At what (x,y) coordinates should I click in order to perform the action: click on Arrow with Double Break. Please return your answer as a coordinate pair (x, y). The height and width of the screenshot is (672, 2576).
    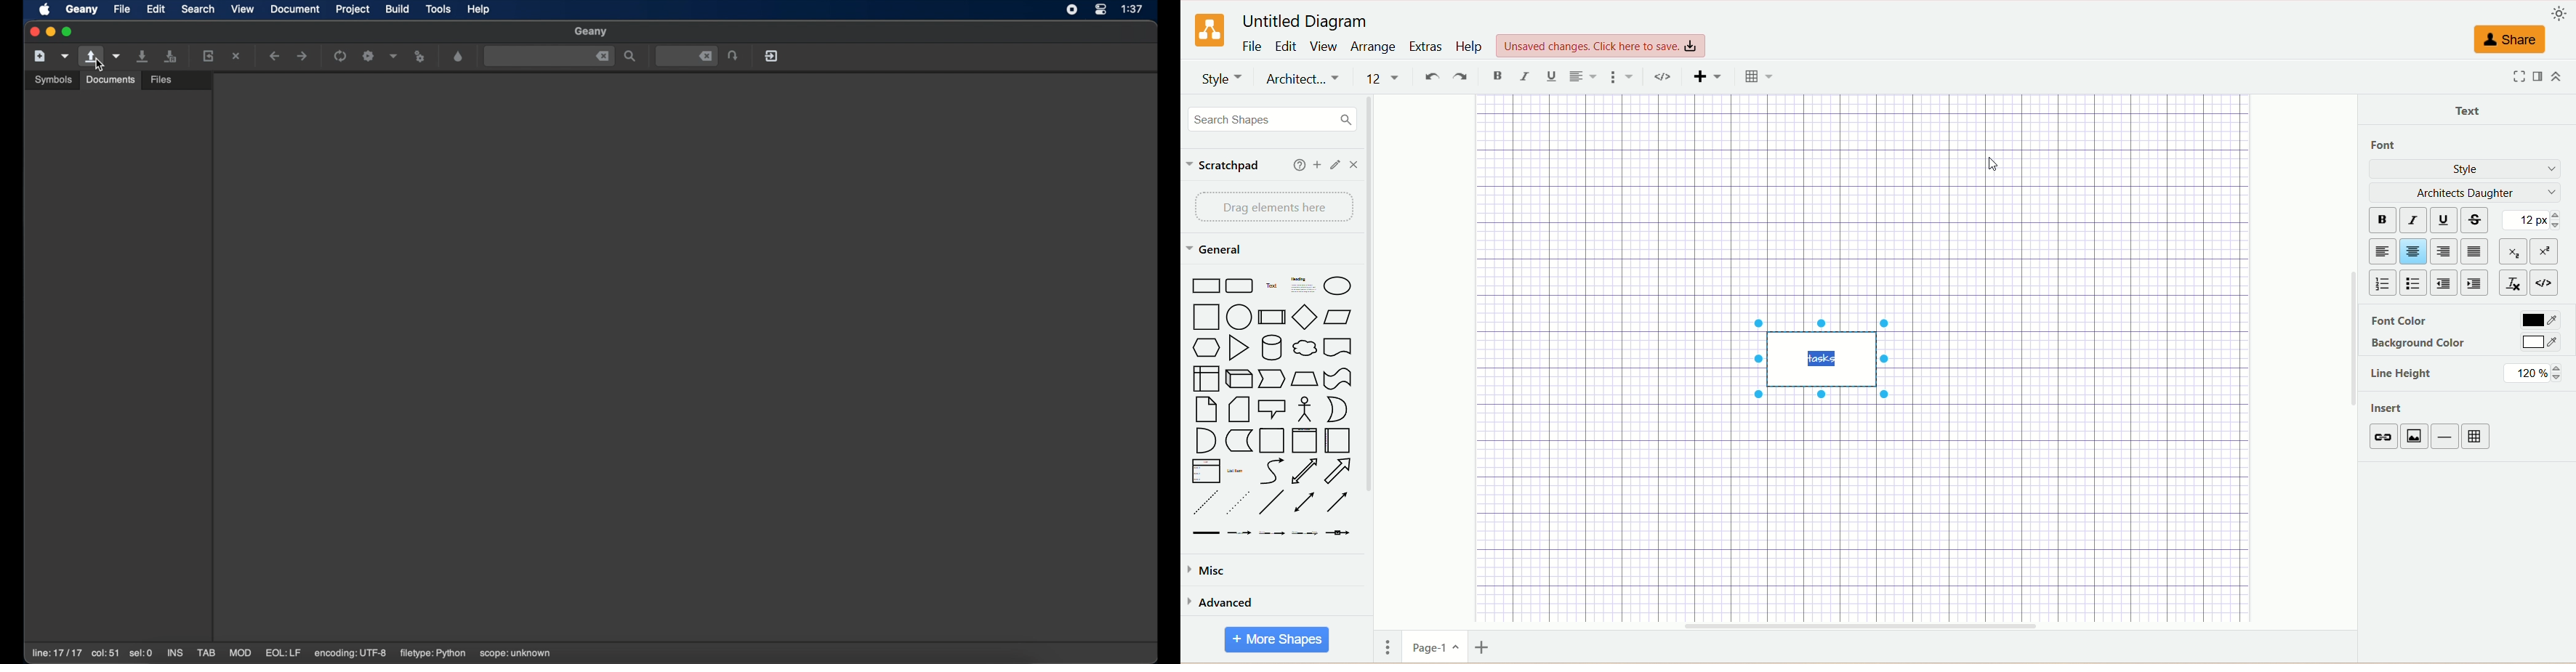
    Looking at the image, I should click on (1273, 535).